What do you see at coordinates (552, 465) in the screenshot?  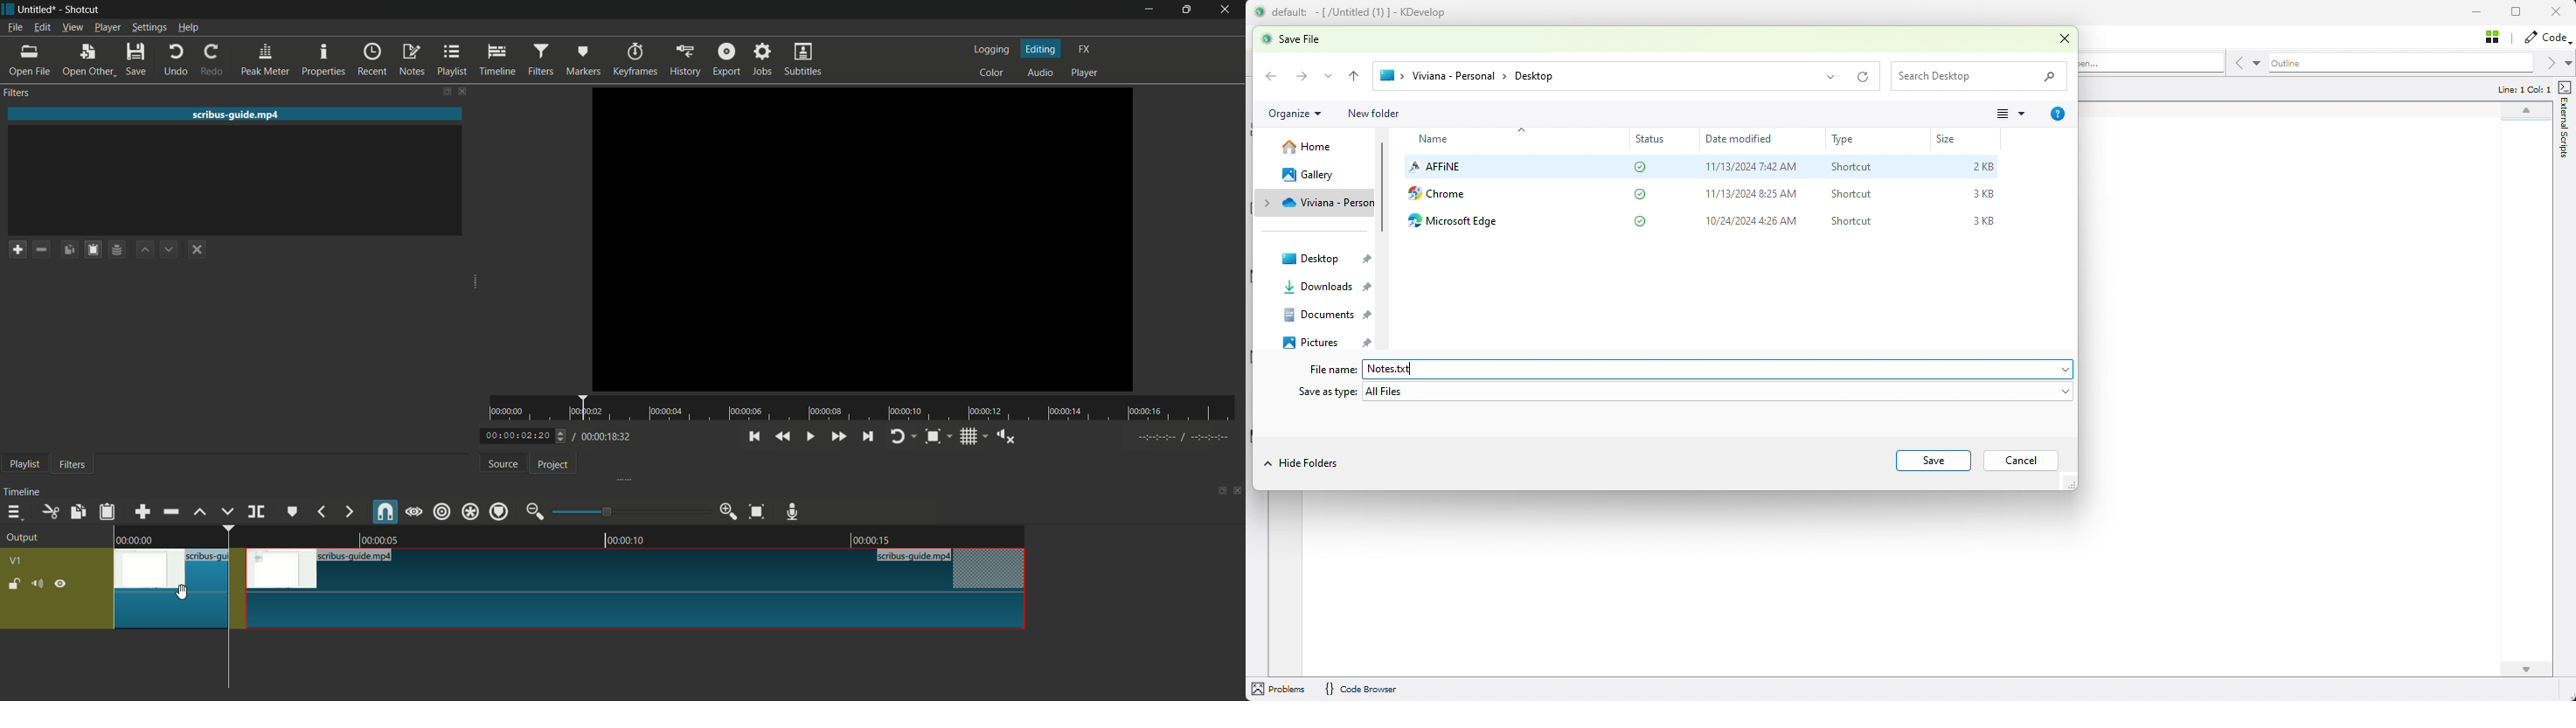 I see `project` at bounding box center [552, 465].